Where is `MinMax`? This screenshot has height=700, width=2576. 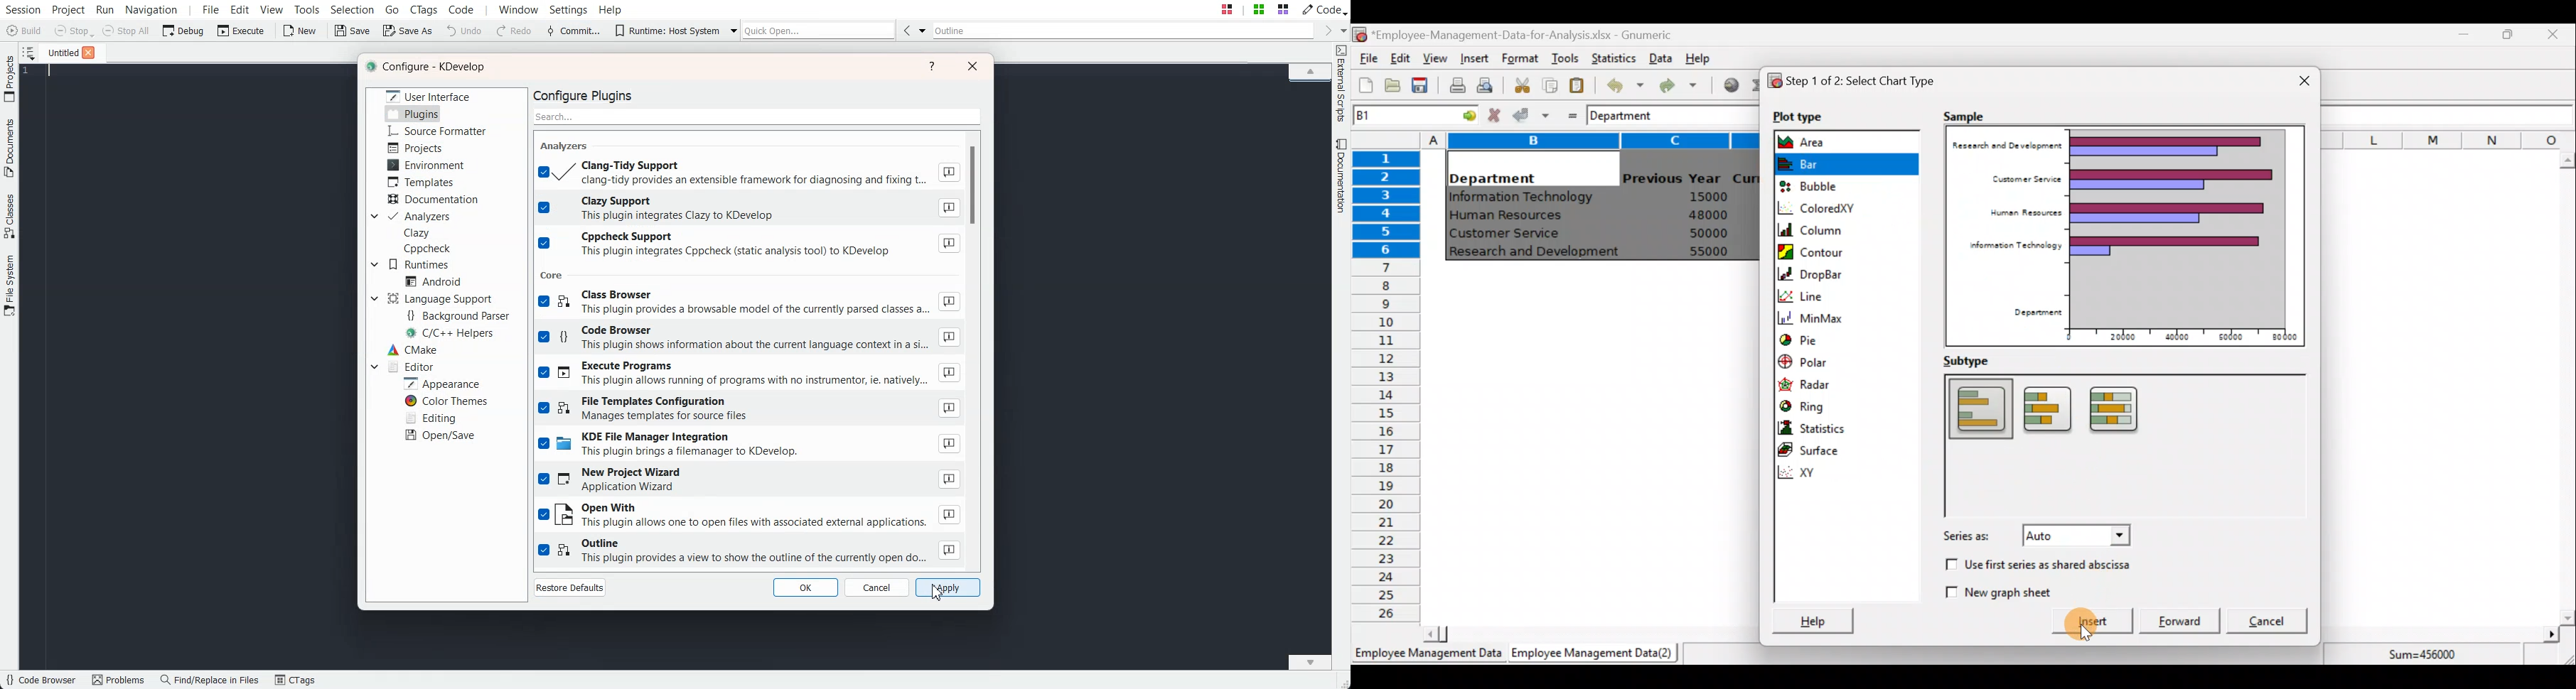 MinMax is located at coordinates (1823, 316).